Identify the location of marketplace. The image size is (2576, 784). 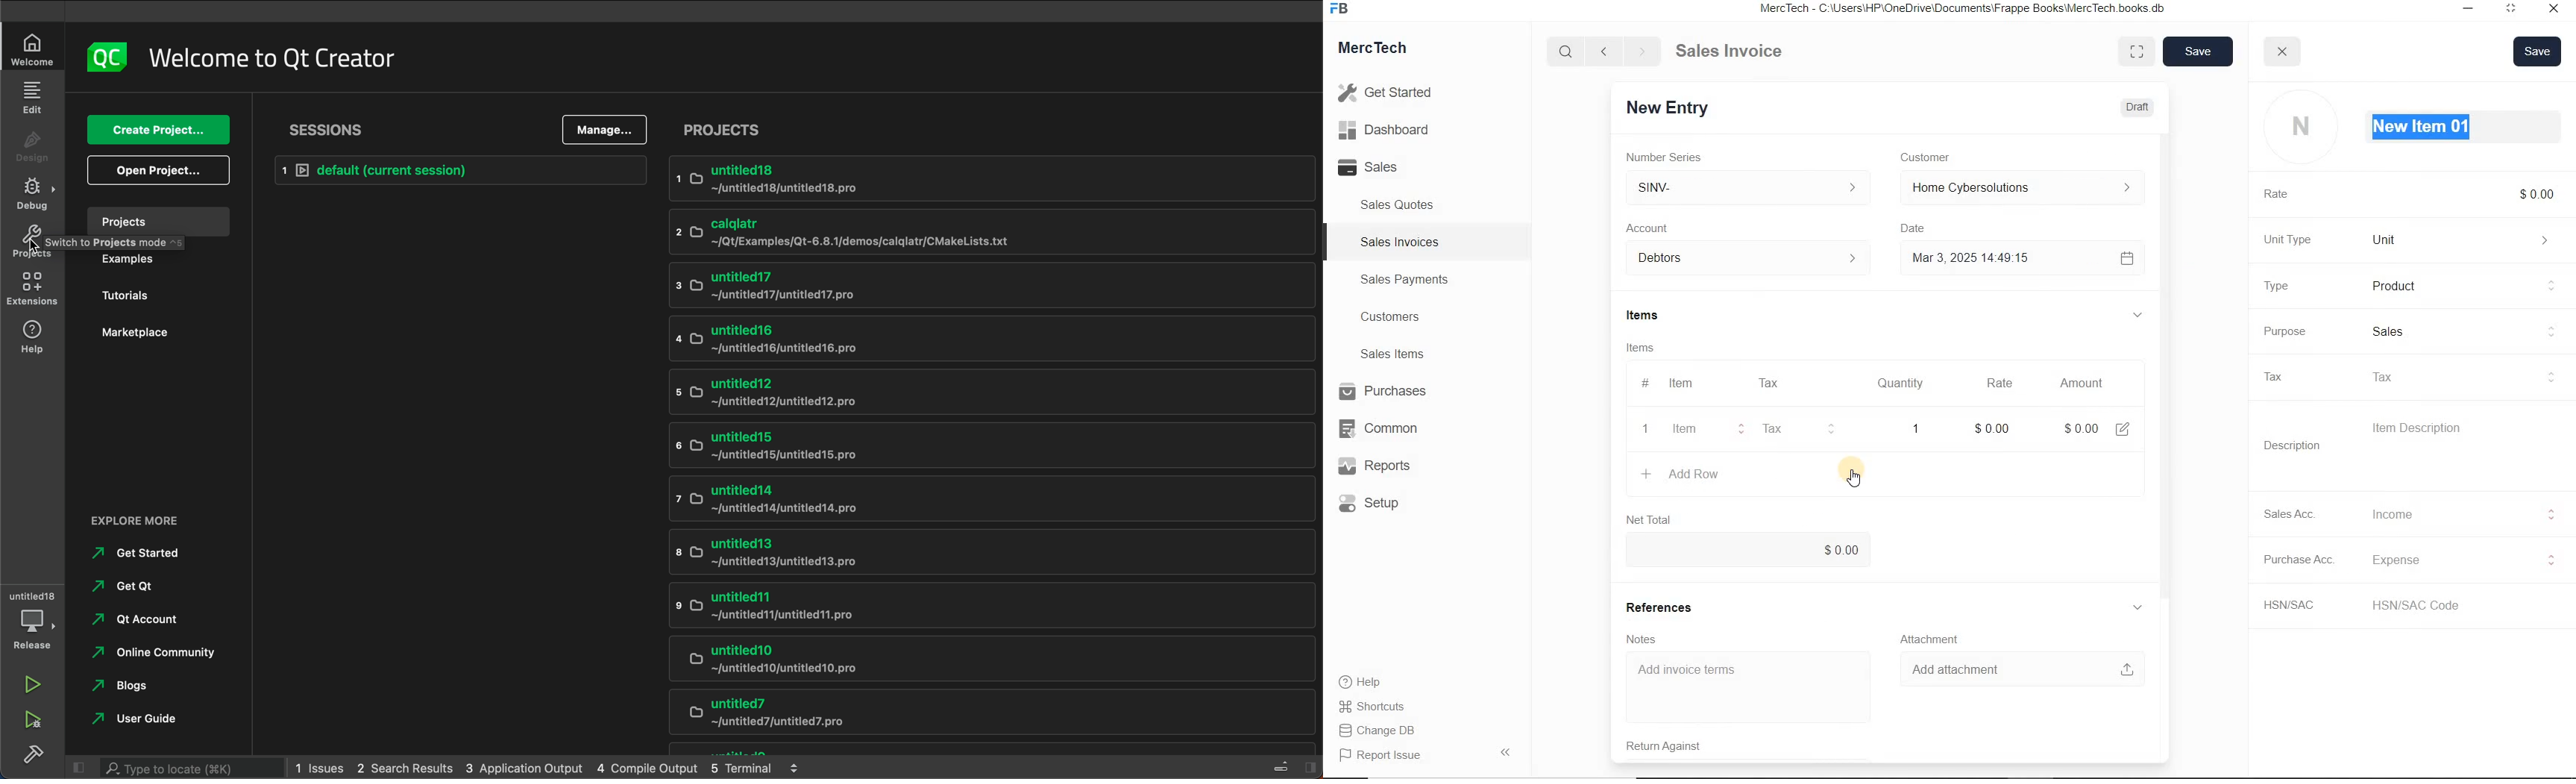
(163, 334).